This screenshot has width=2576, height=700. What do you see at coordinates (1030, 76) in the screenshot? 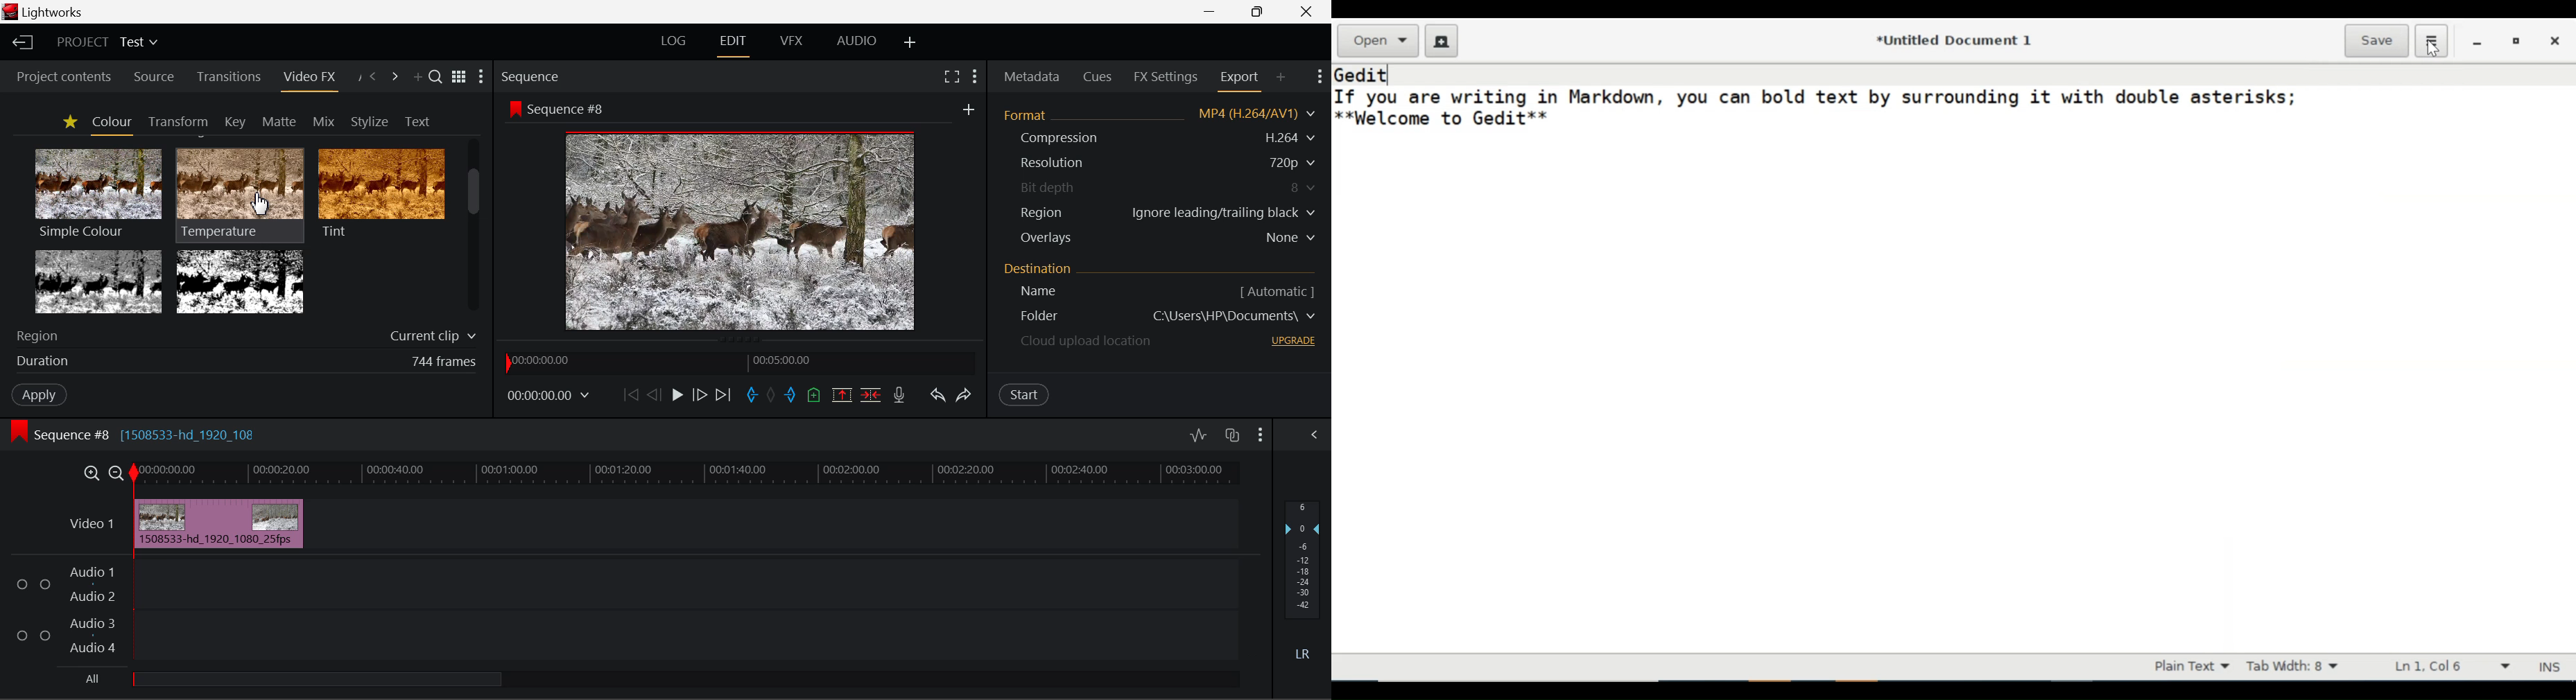
I see `Metadata` at bounding box center [1030, 76].